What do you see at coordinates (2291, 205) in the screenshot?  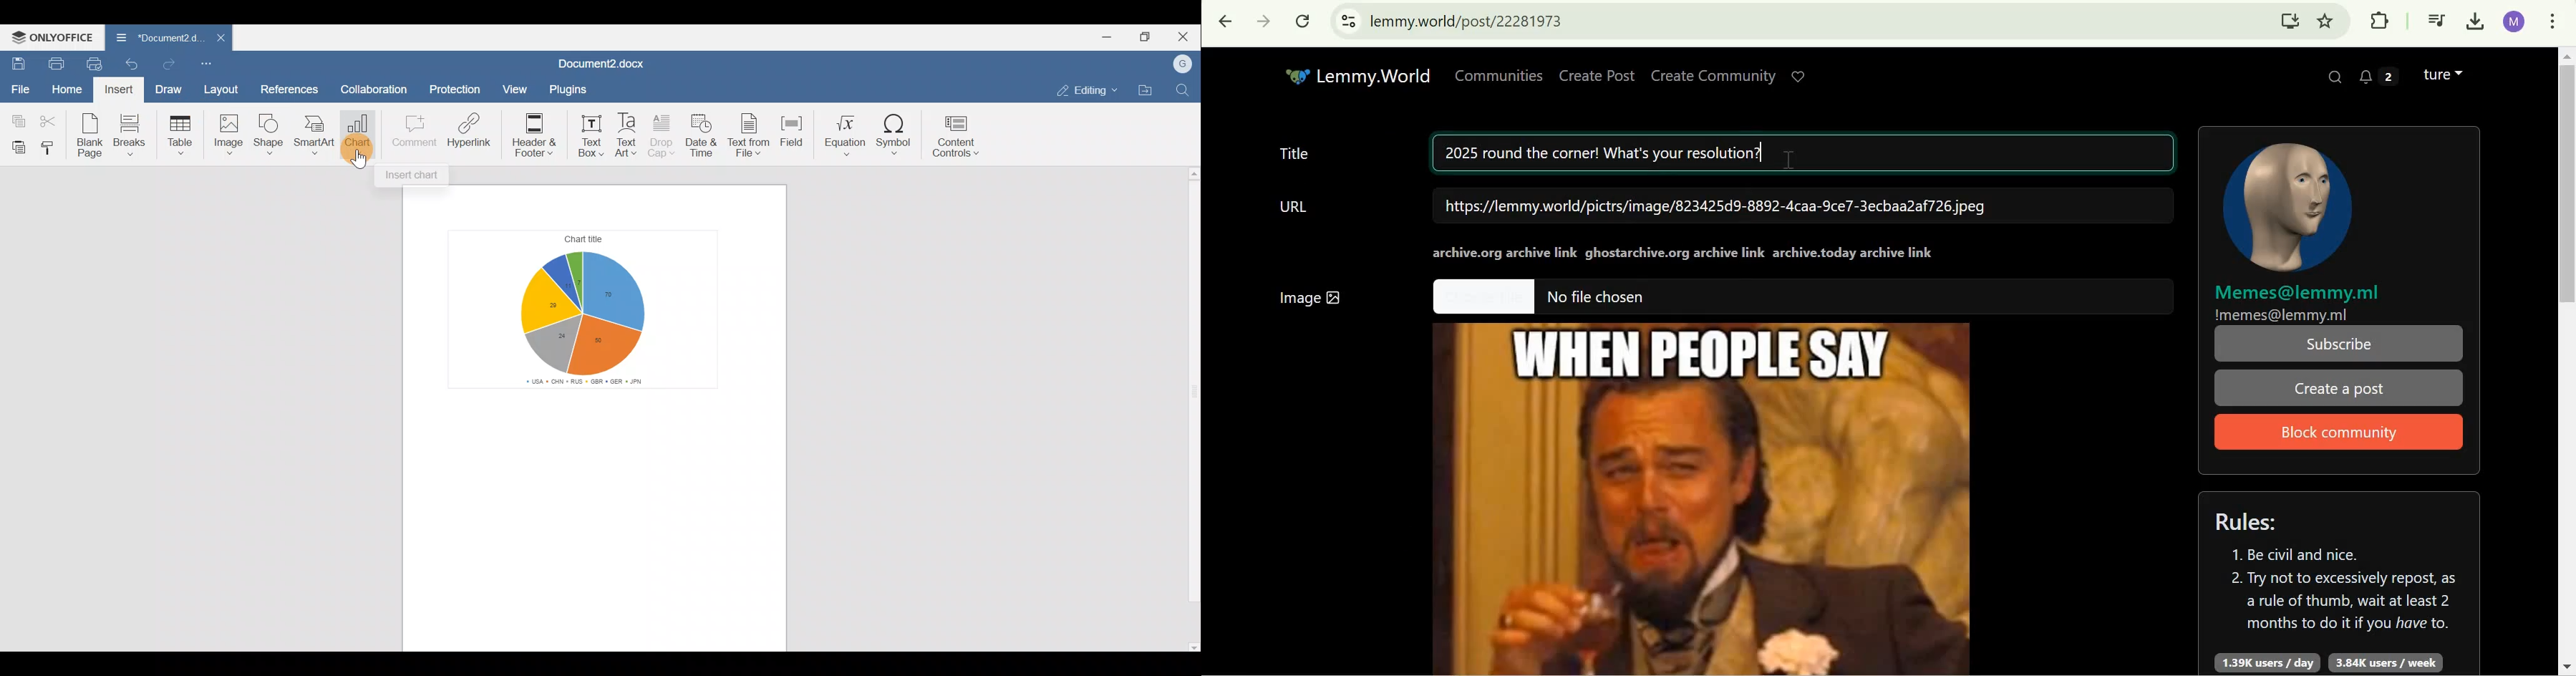 I see `community icon` at bounding box center [2291, 205].